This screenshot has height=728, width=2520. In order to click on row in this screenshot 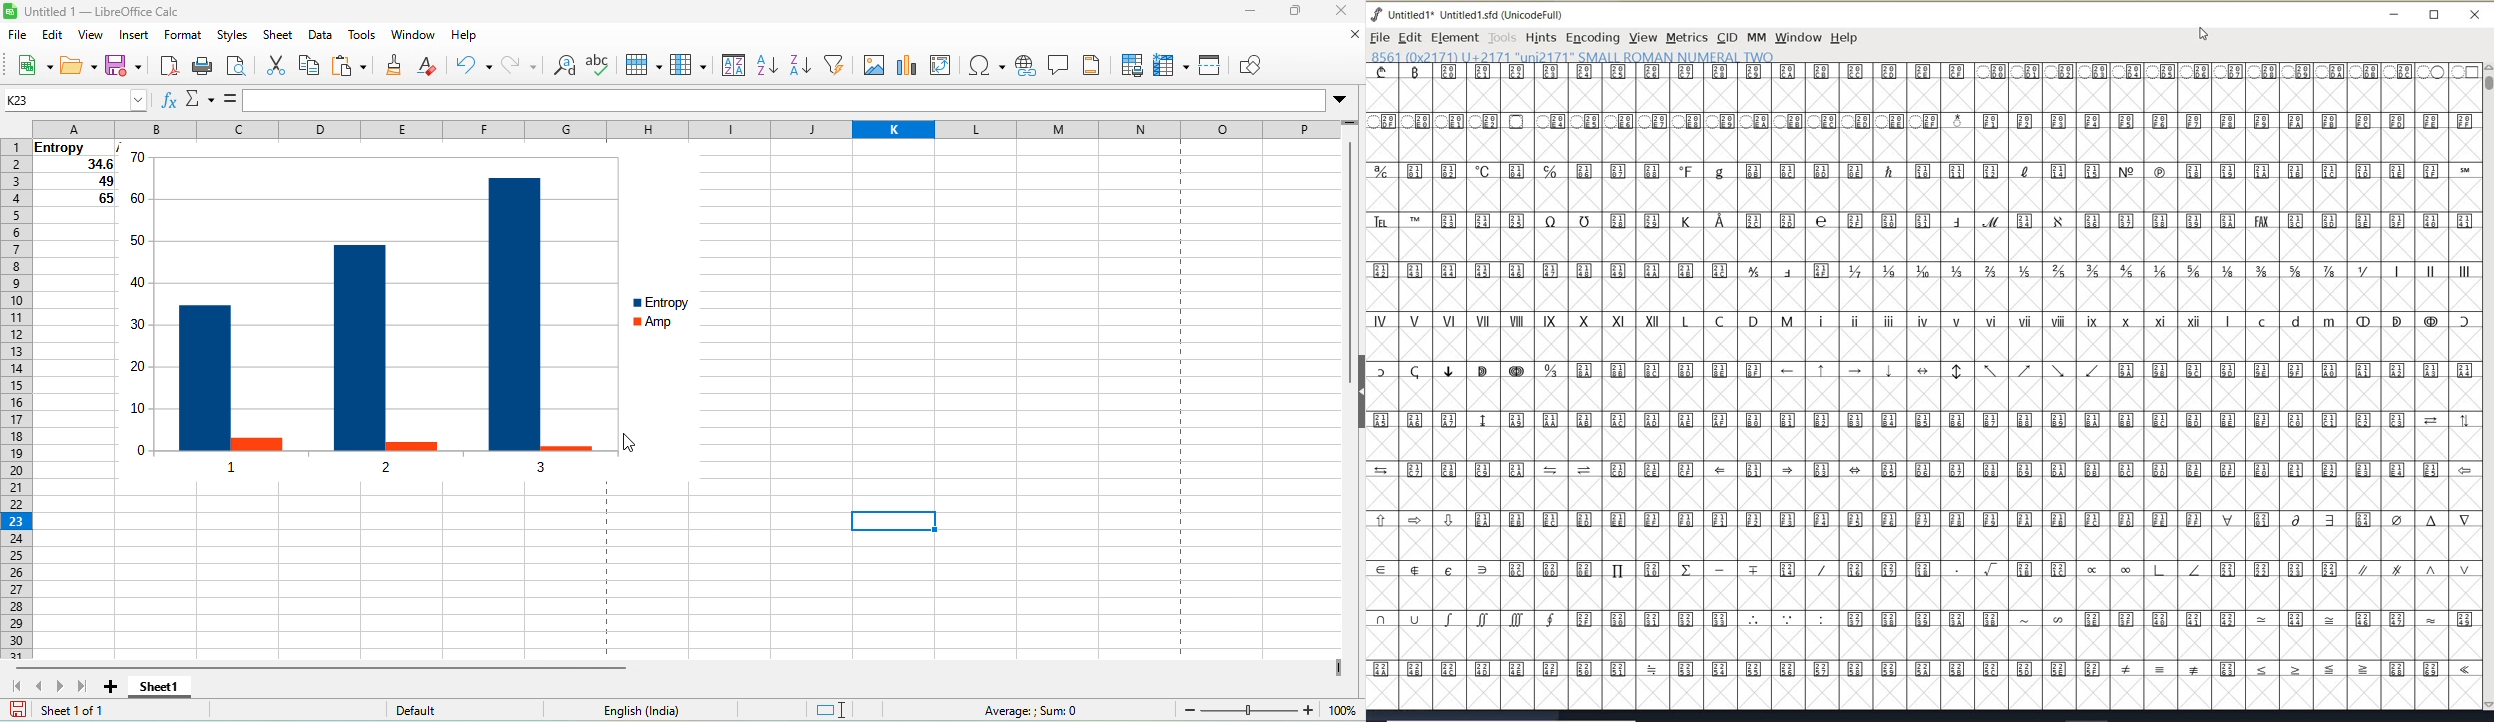, I will do `click(647, 65)`.